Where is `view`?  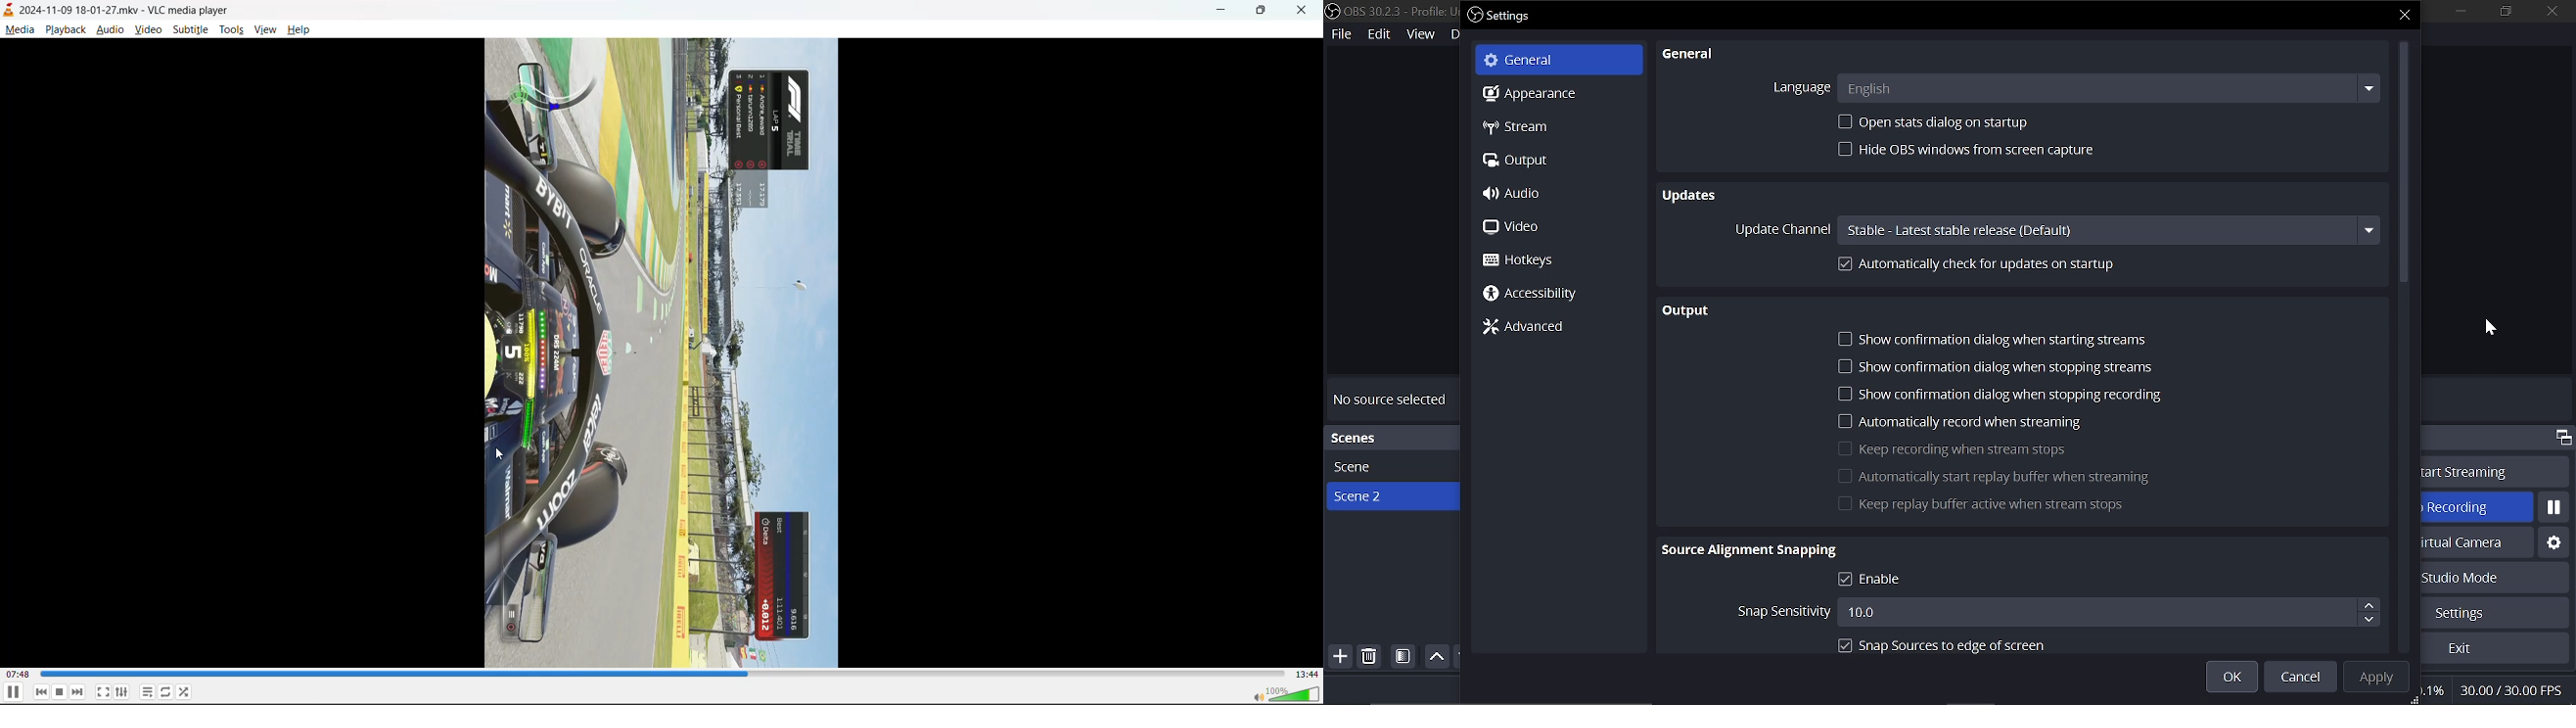 view is located at coordinates (1421, 33).